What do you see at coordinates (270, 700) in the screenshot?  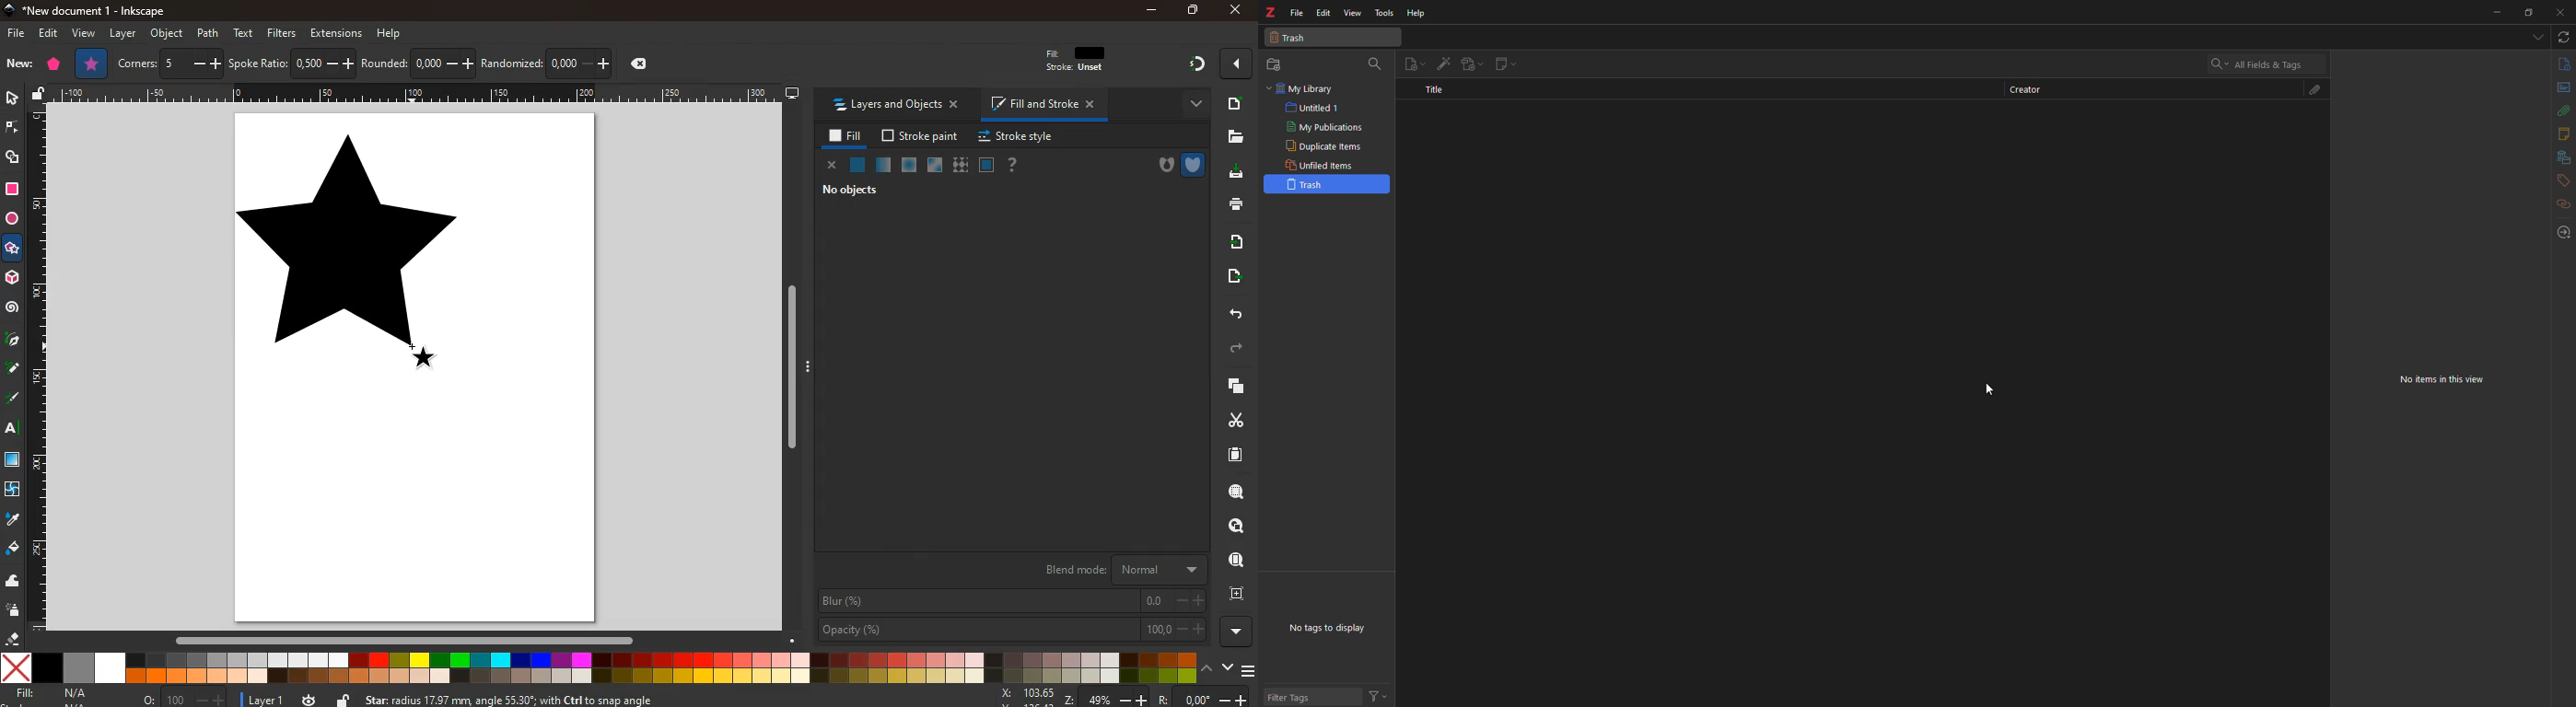 I see `layer 1` at bounding box center [270, 700].